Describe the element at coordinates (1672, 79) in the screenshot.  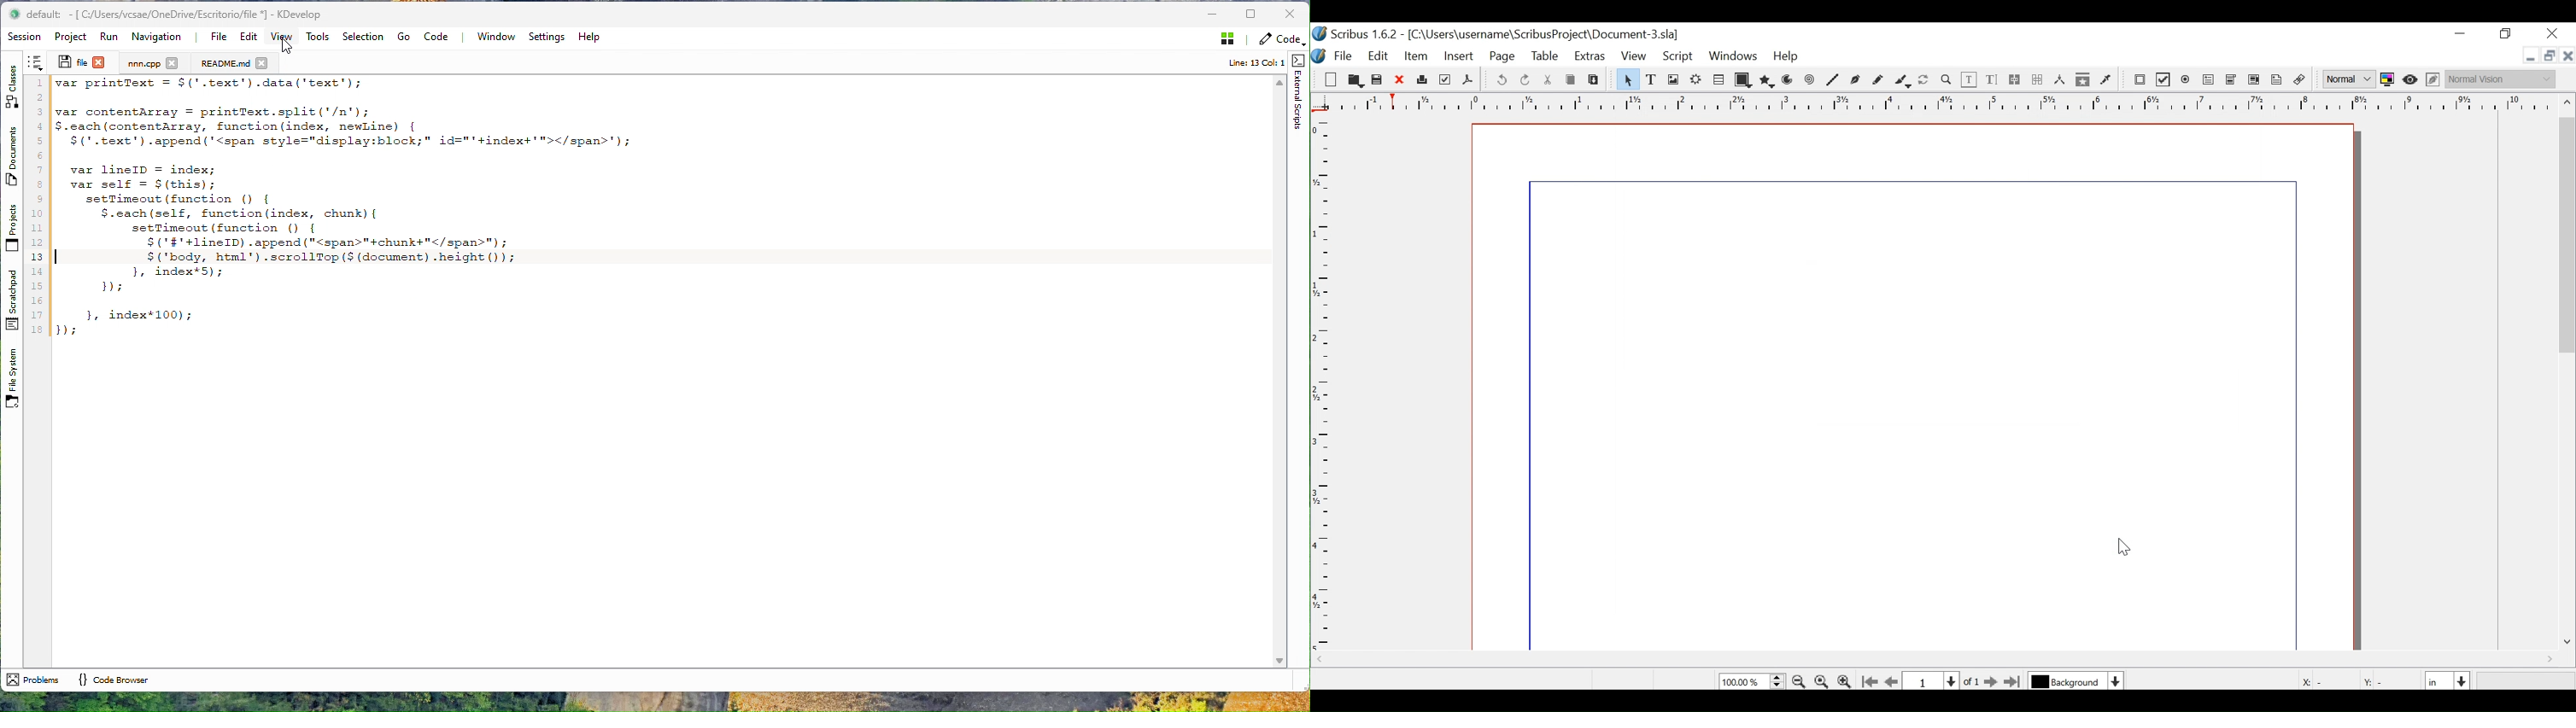
I see `Image frame` at that location.